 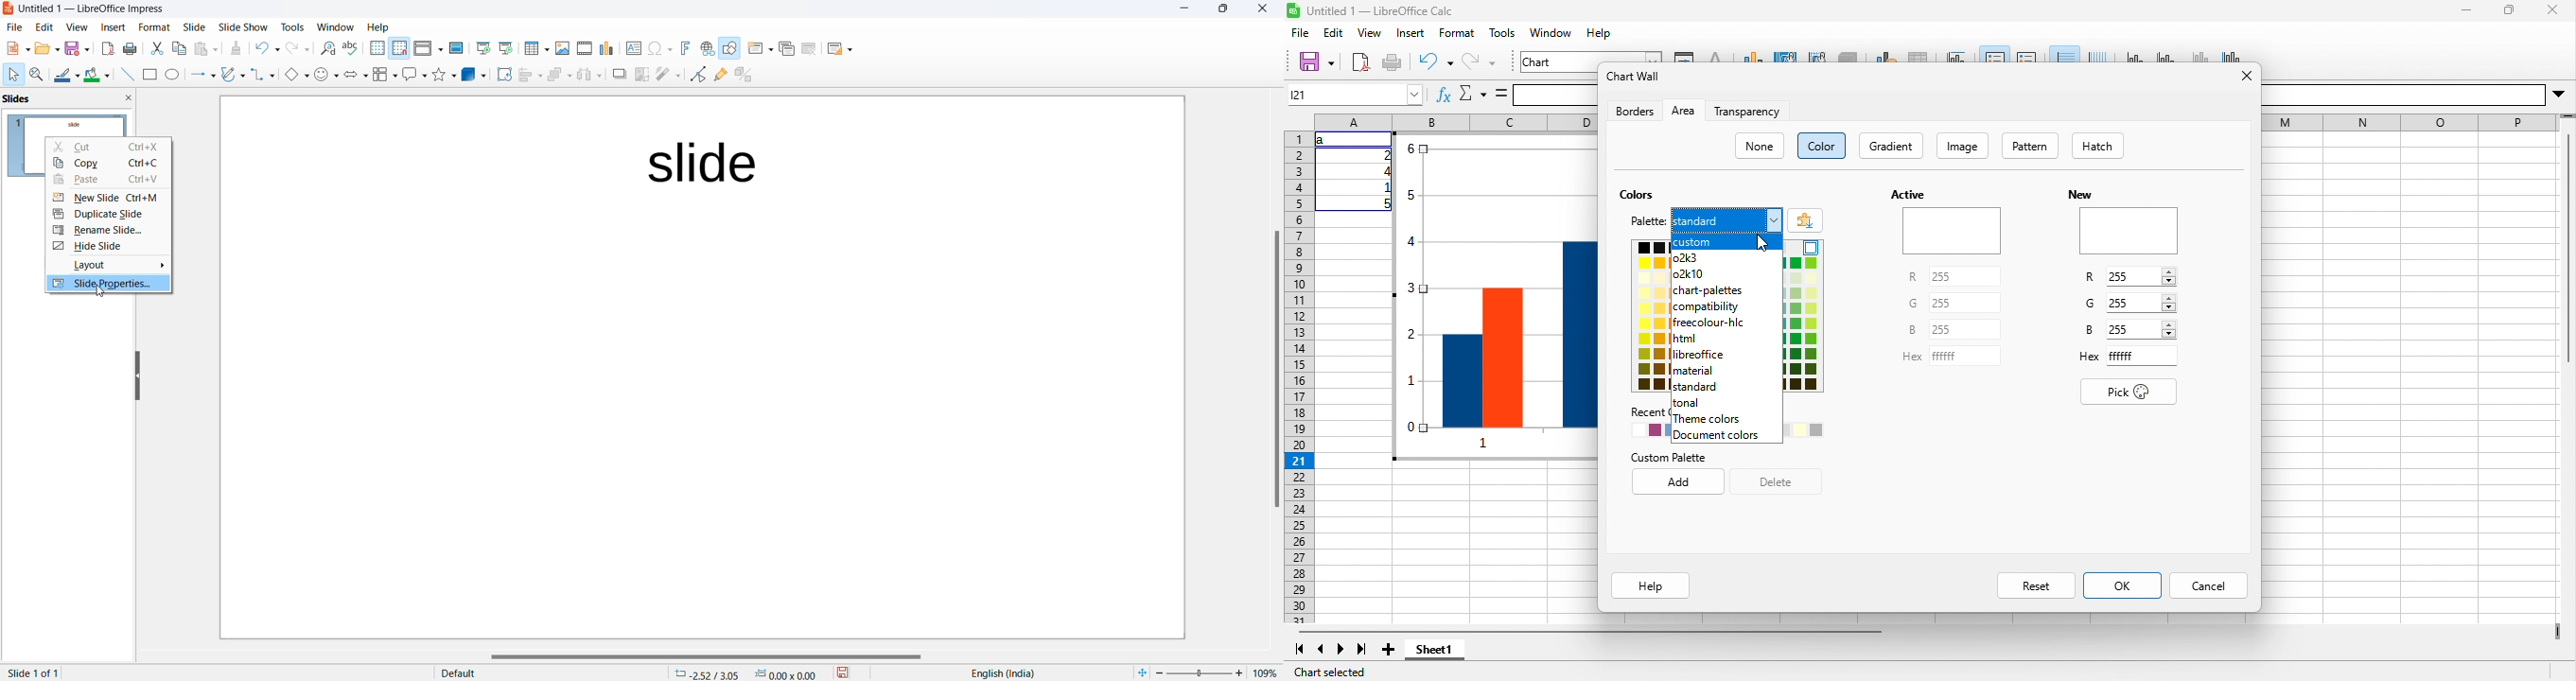 What do you see at coordinates (1726, 306) in the screenshot?
I see `compatibility` at bounding box center [1726, 306].